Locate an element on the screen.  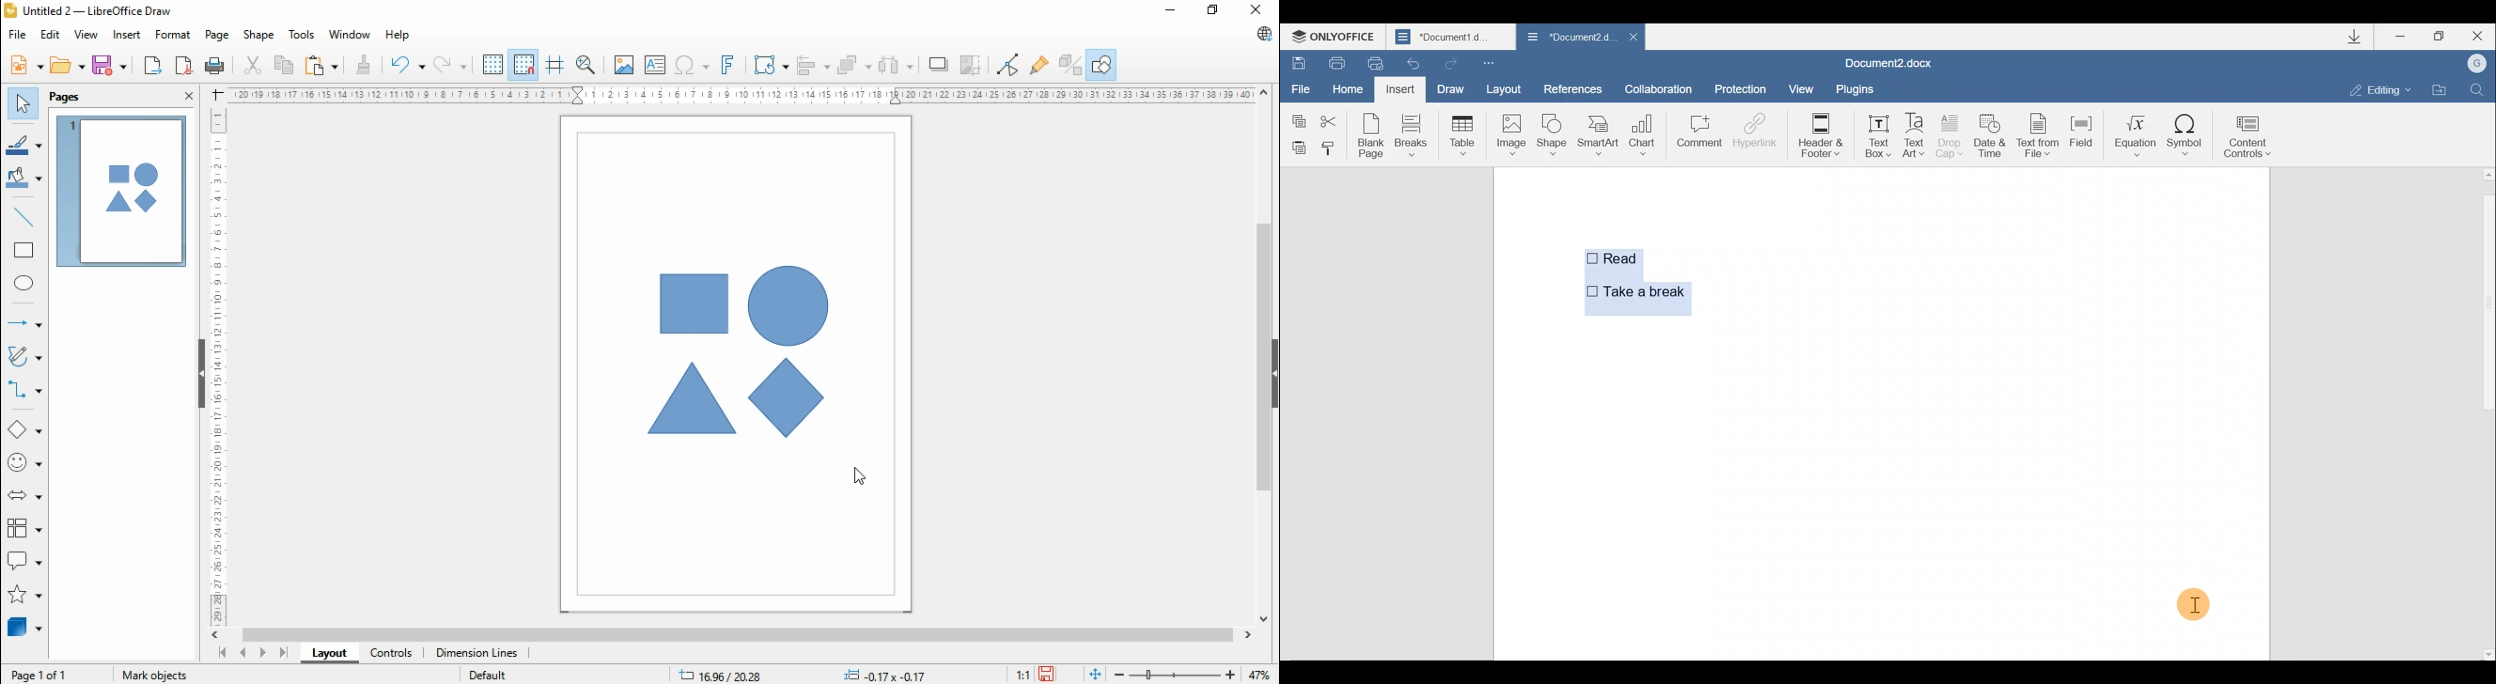
export directly as pdf is located at coordinates (183, 65).